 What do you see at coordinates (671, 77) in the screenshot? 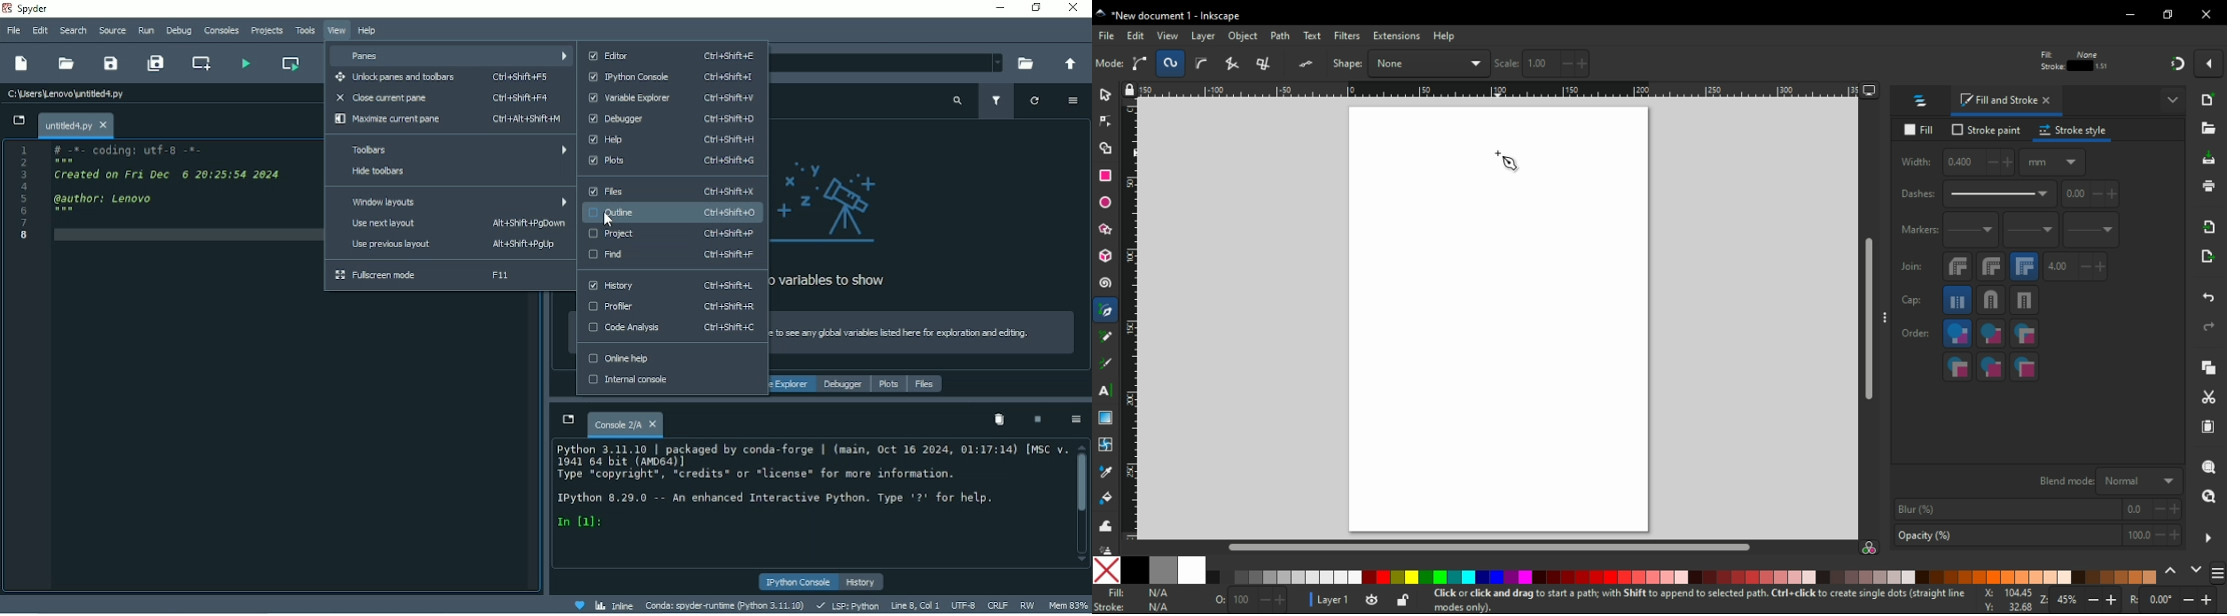
I see `IPhython console` at bounding box center [671, 77].